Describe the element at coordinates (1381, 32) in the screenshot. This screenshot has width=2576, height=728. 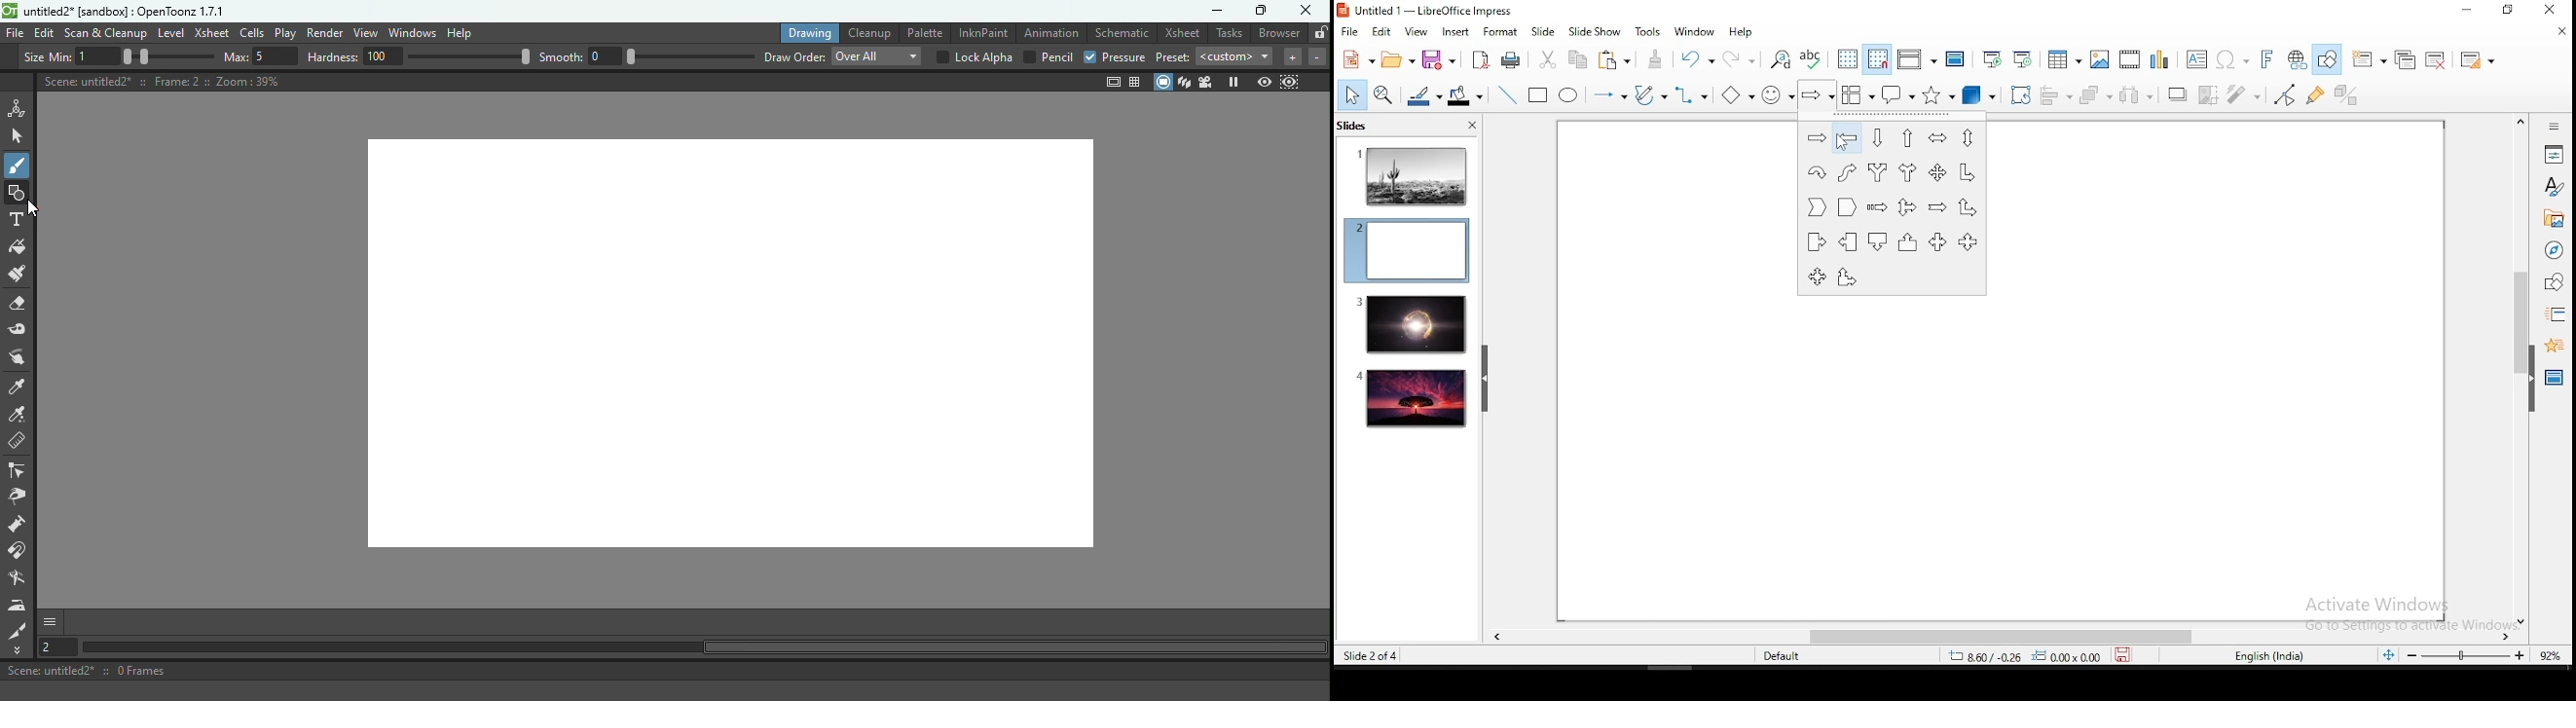
I see `edit` at that location.